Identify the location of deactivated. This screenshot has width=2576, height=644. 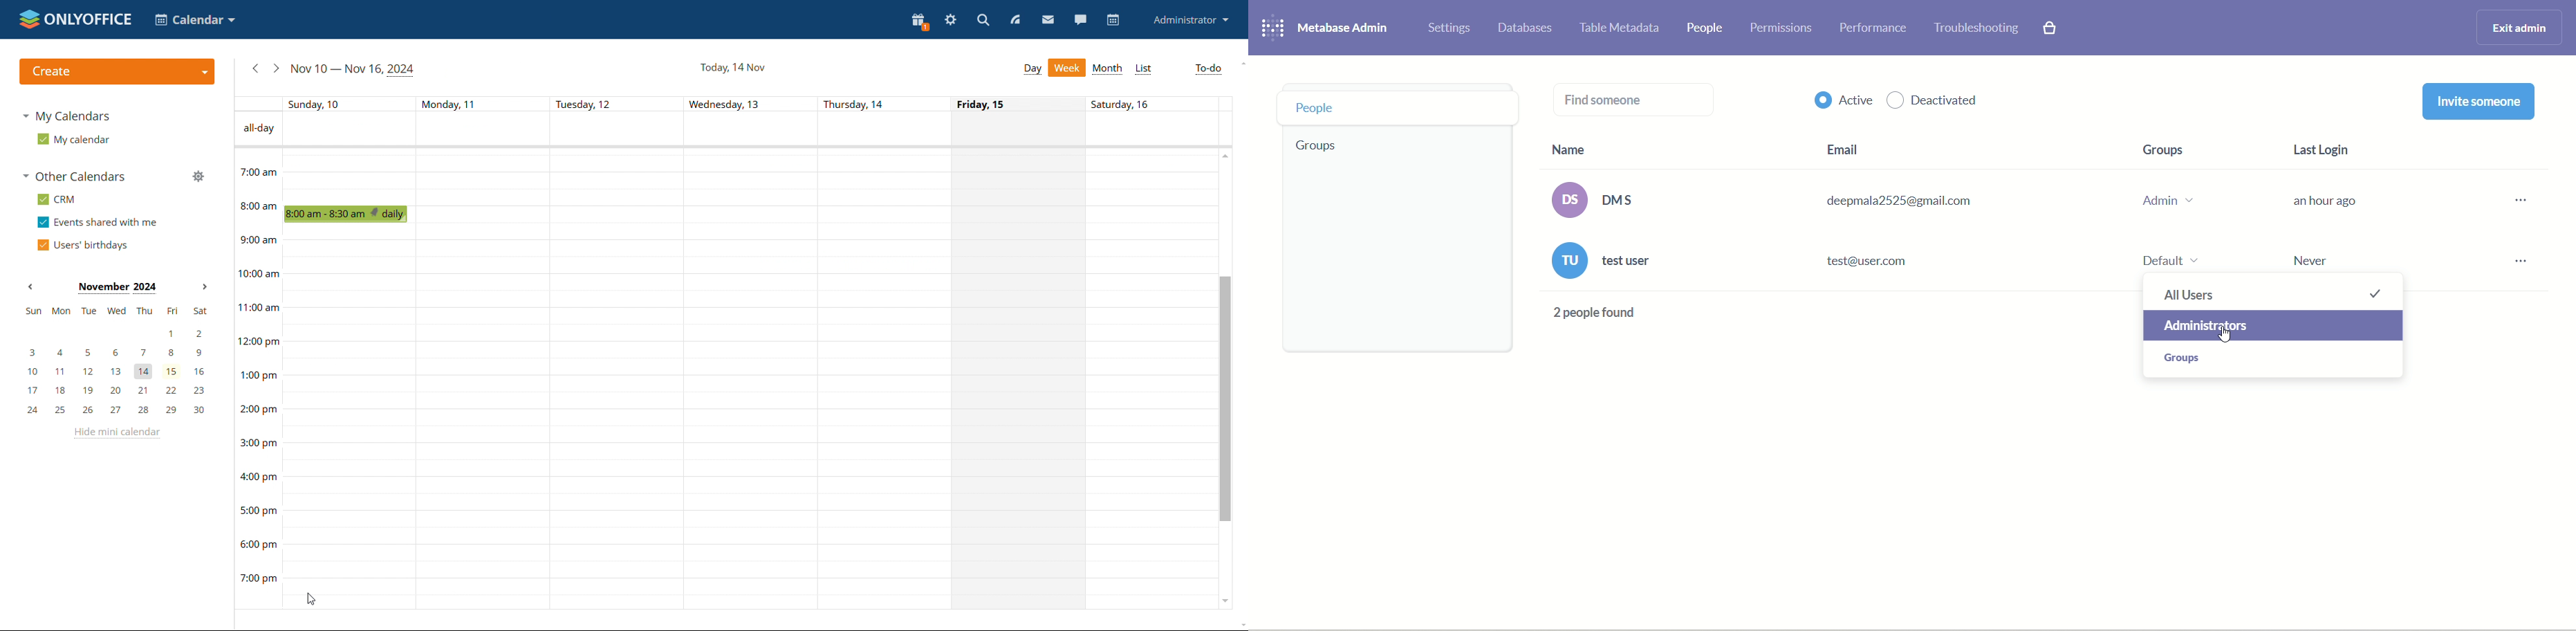
(1935, 102).